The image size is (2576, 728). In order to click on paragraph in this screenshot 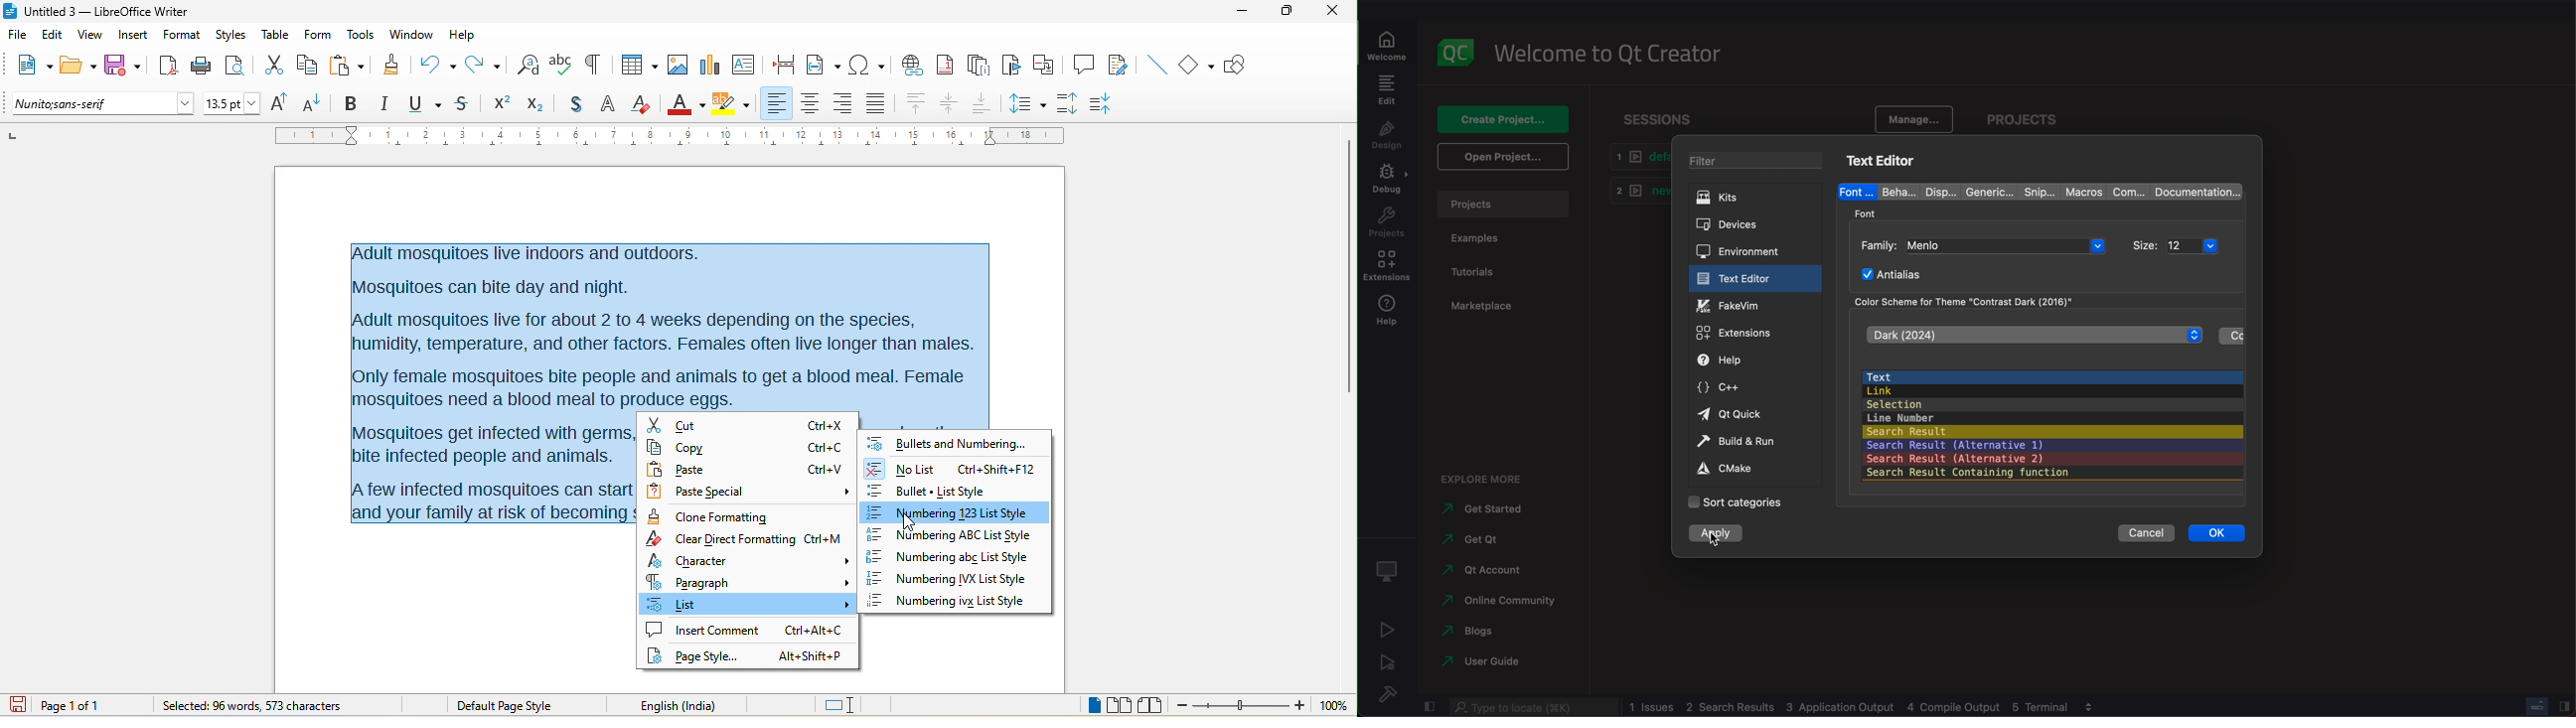, I will do `click(748, 583)`.